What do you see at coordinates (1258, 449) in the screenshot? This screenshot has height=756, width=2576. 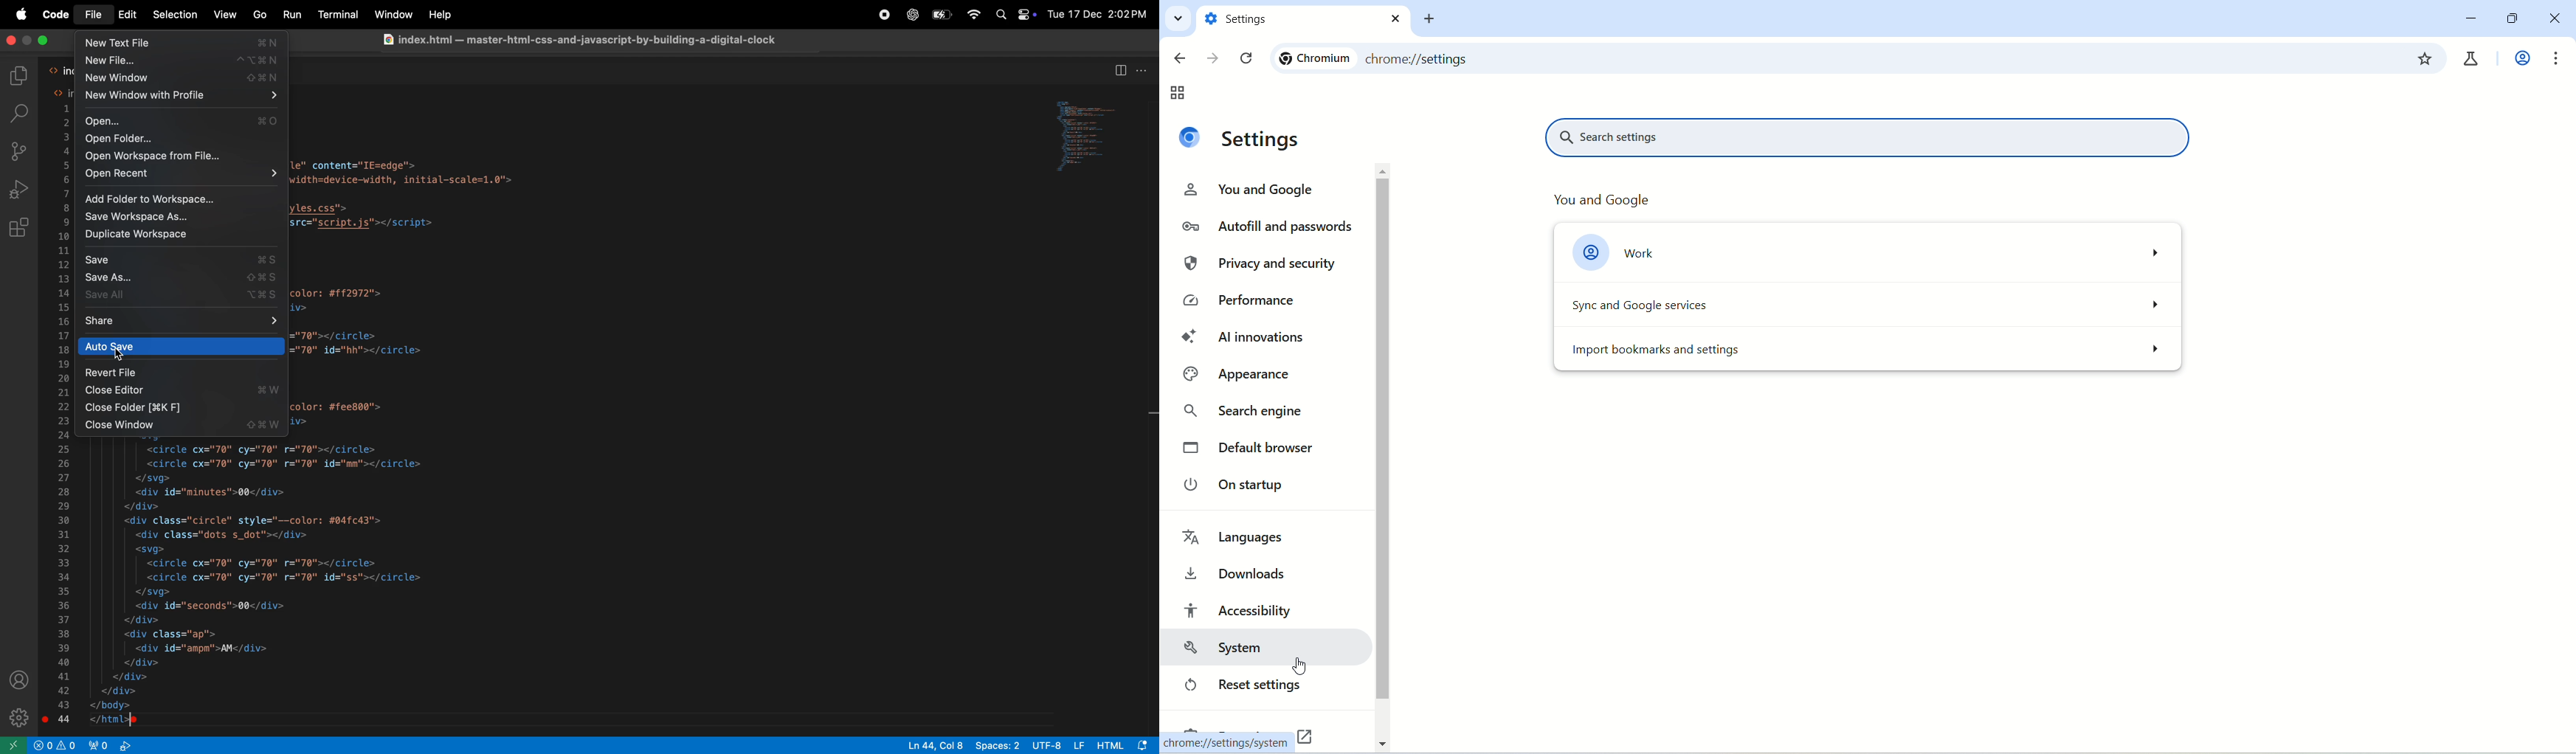 I see `default browser` at bounding box center [1258, 449].